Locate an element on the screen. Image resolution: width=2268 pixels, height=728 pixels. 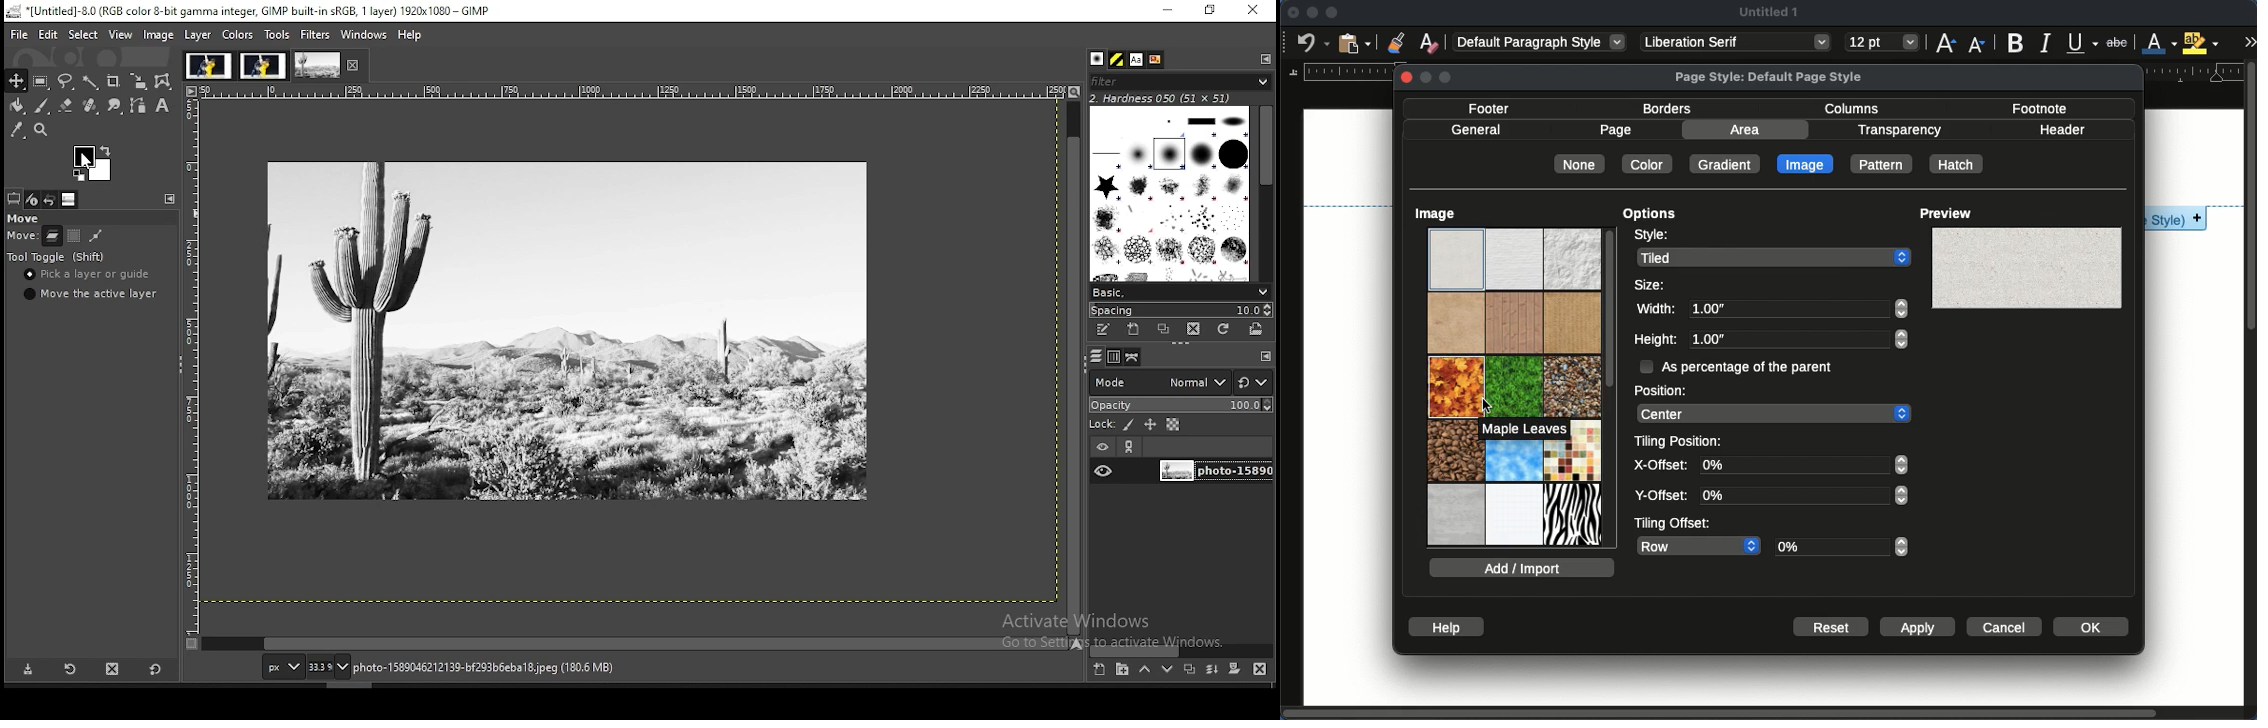
image is located at coordinates (1437, 215).